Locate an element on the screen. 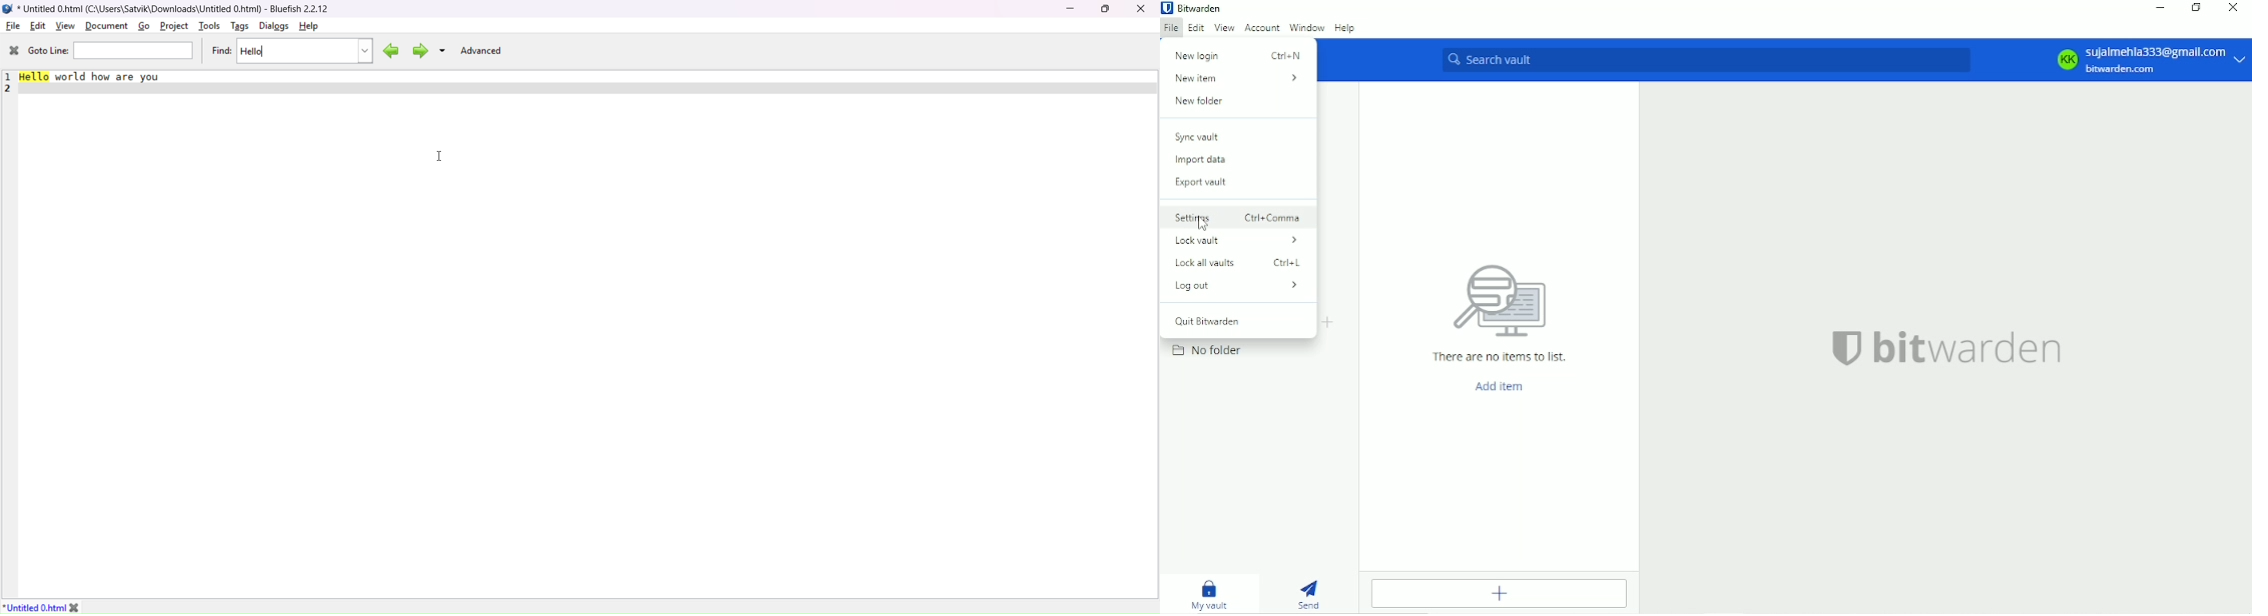 Image resolution: width=2268 pixels, height=616 pixels. Lock all vaults is located at coordinates (1243, 263).